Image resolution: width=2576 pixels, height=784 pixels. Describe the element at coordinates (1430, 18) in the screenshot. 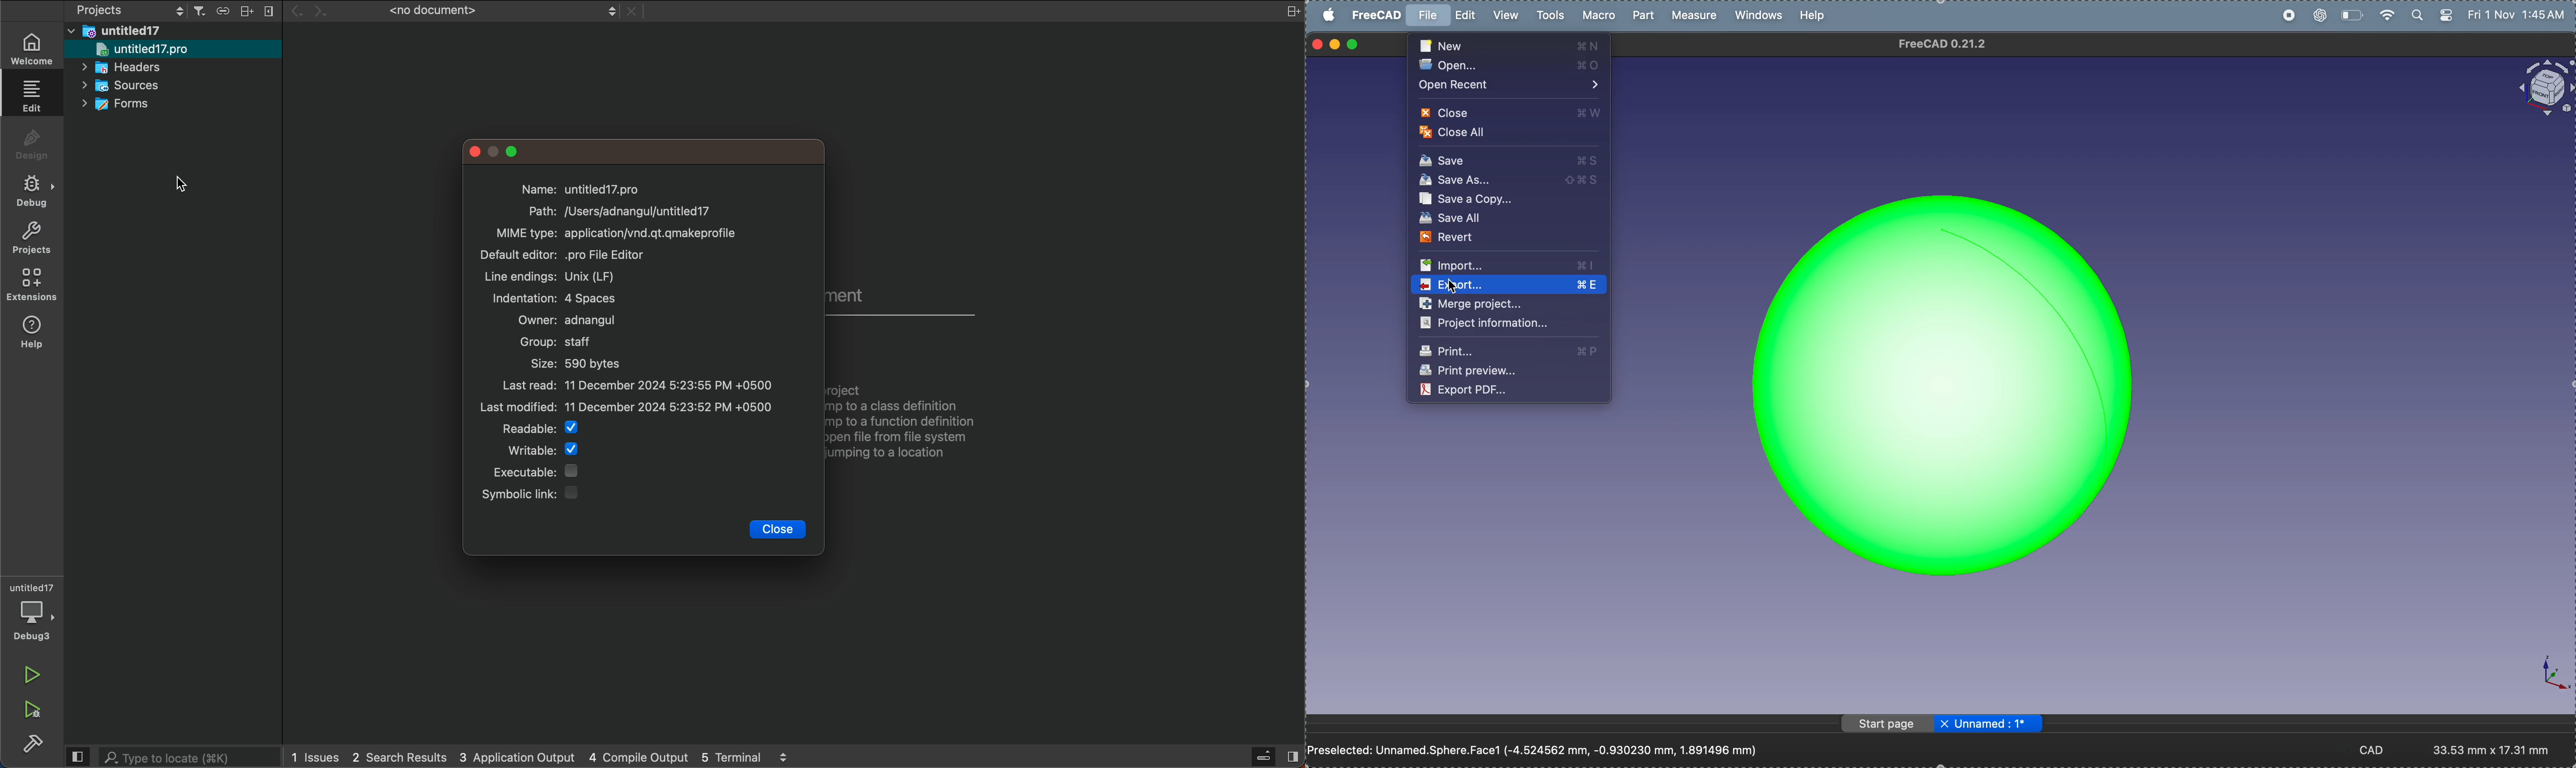

I see `file` at that location.